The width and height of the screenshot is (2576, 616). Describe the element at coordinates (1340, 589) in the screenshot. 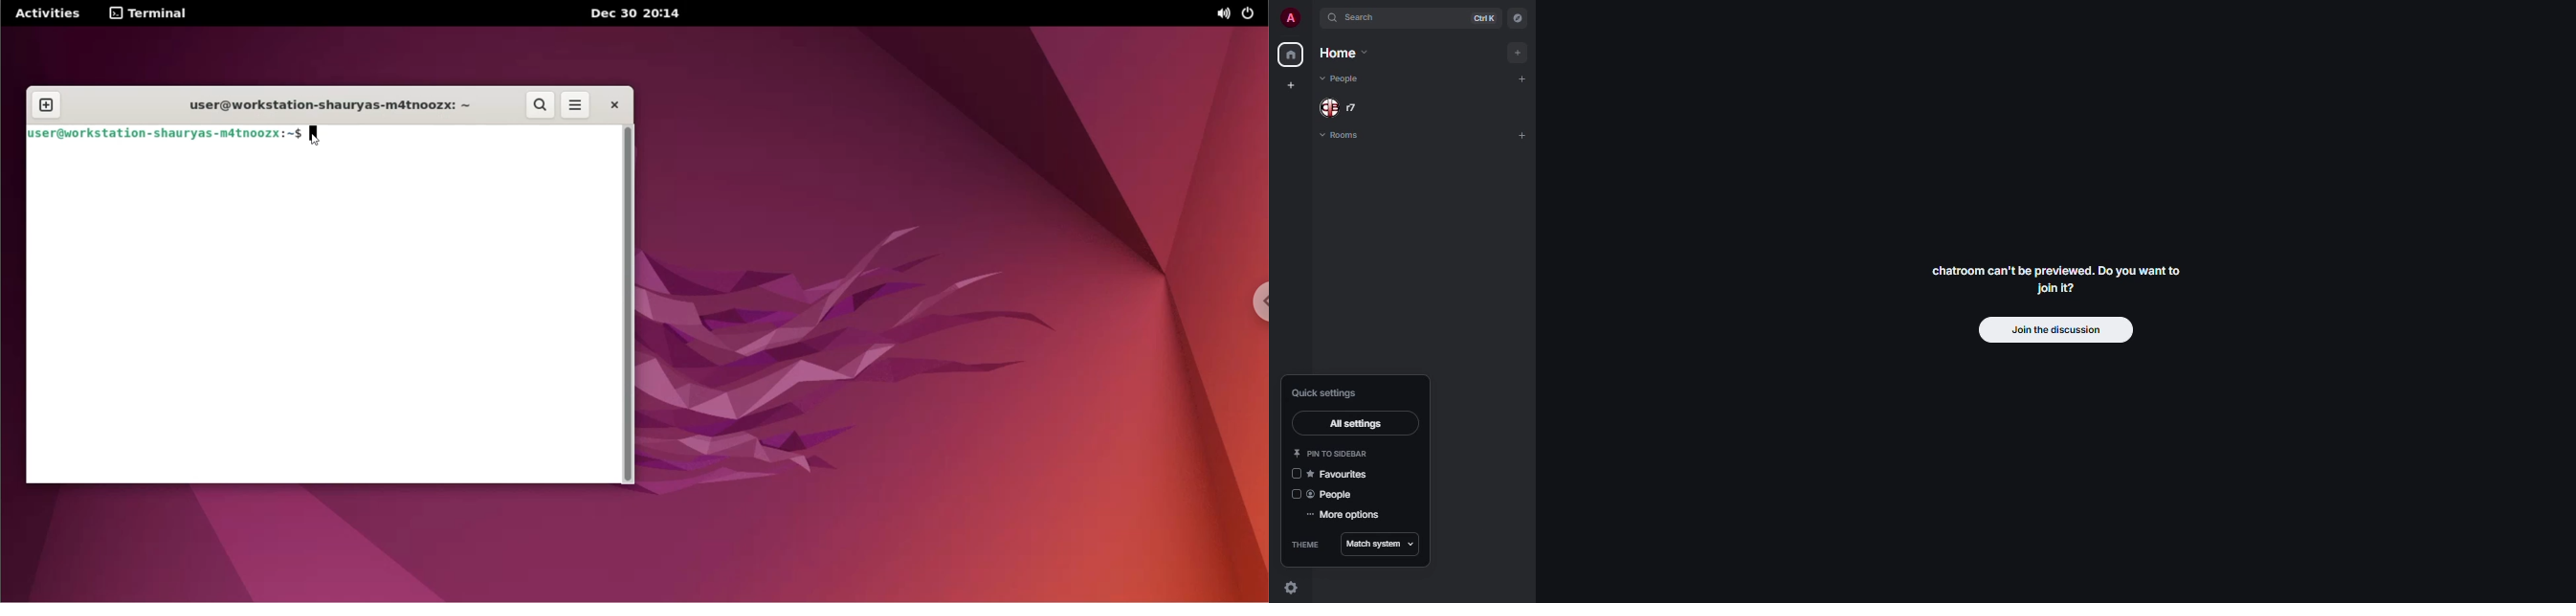

I see `quick settings` at that location.